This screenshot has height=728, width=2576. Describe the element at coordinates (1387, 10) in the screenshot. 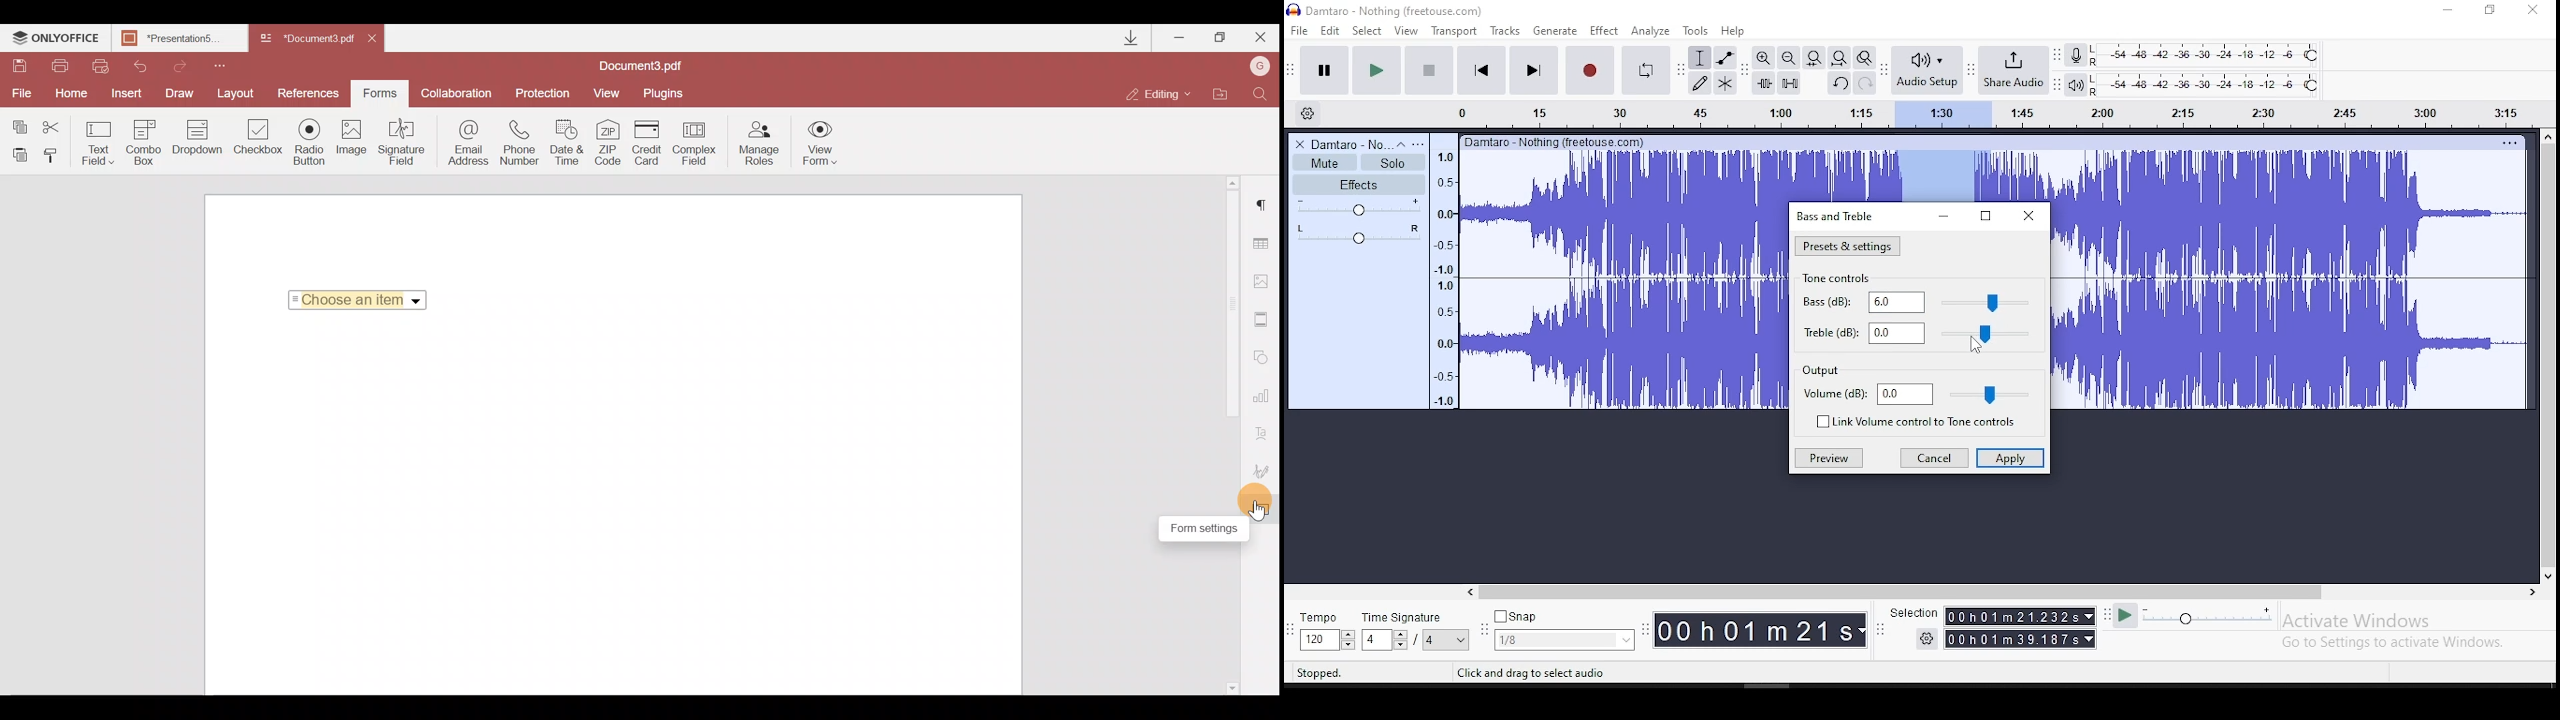

I see `) Damtaro - Nothing (freetouse.com)` at that location.